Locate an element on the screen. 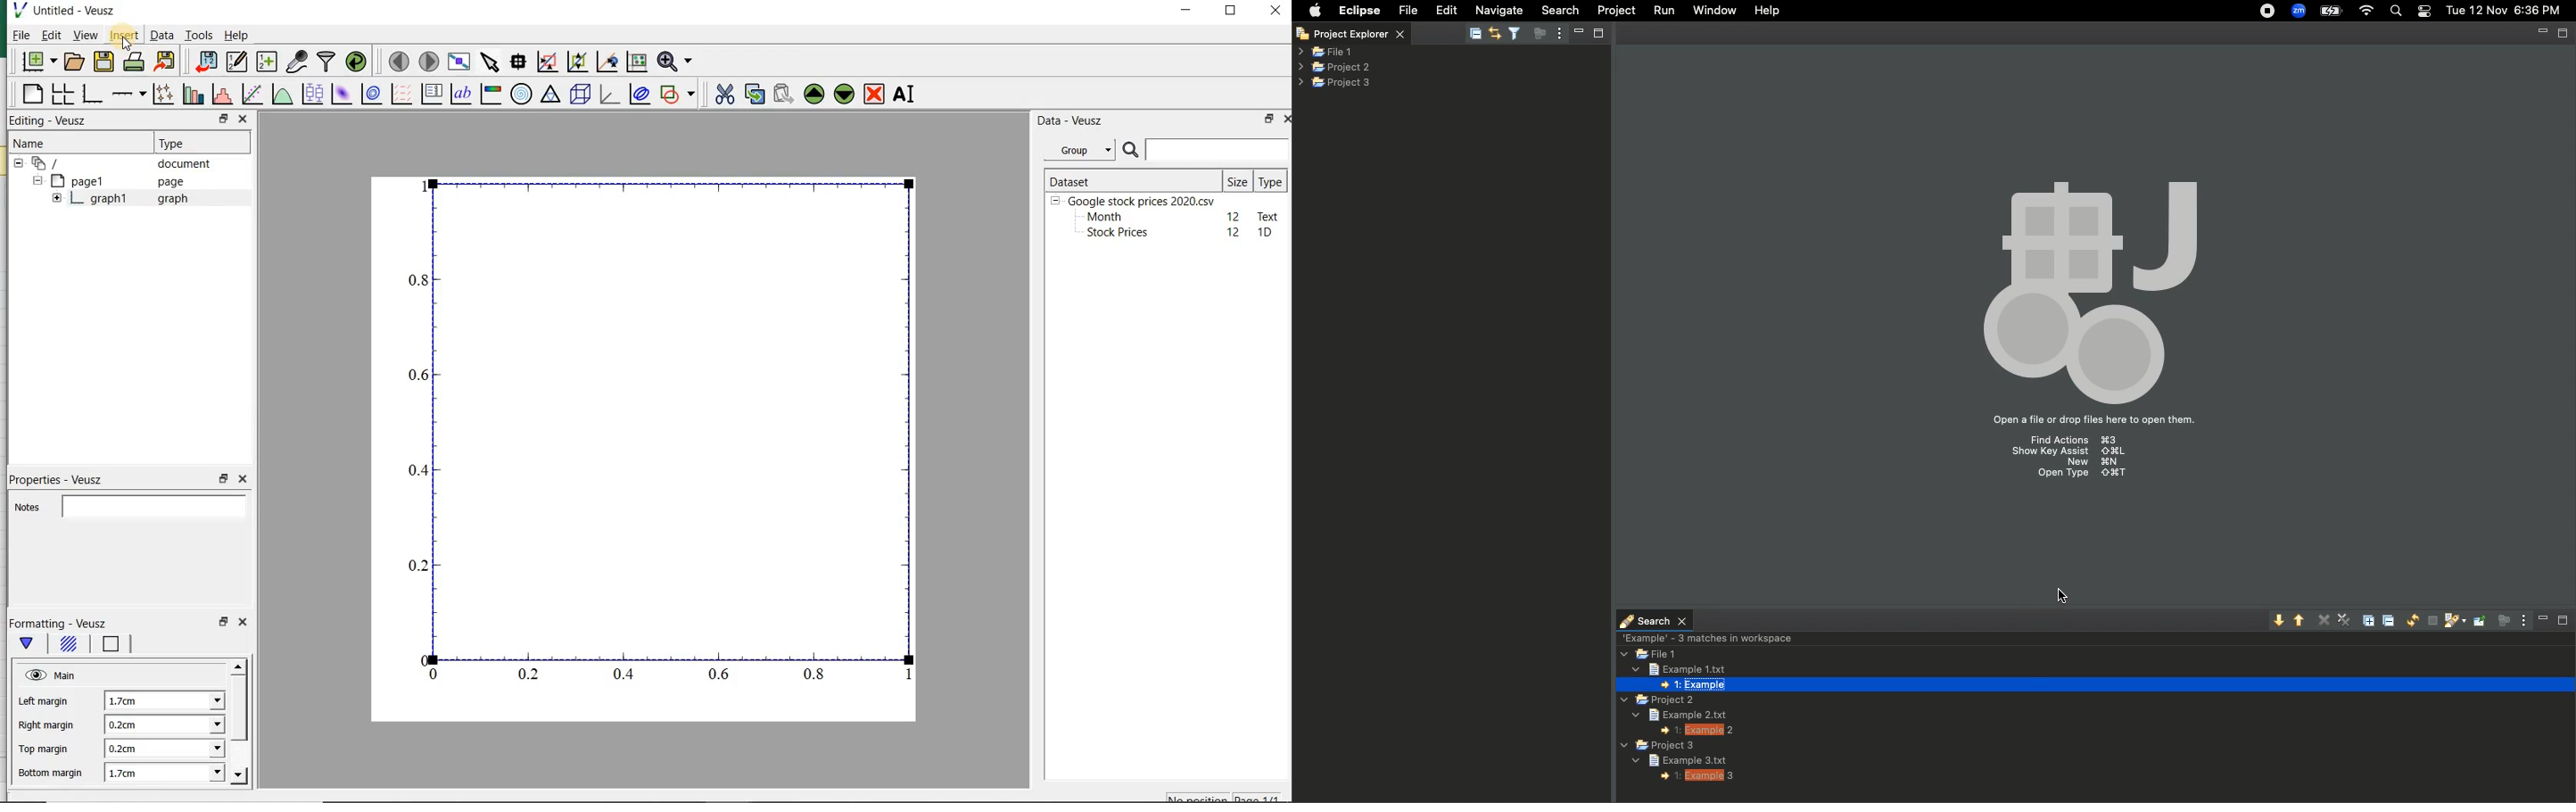  save the document is located at coordinates (104, 62).